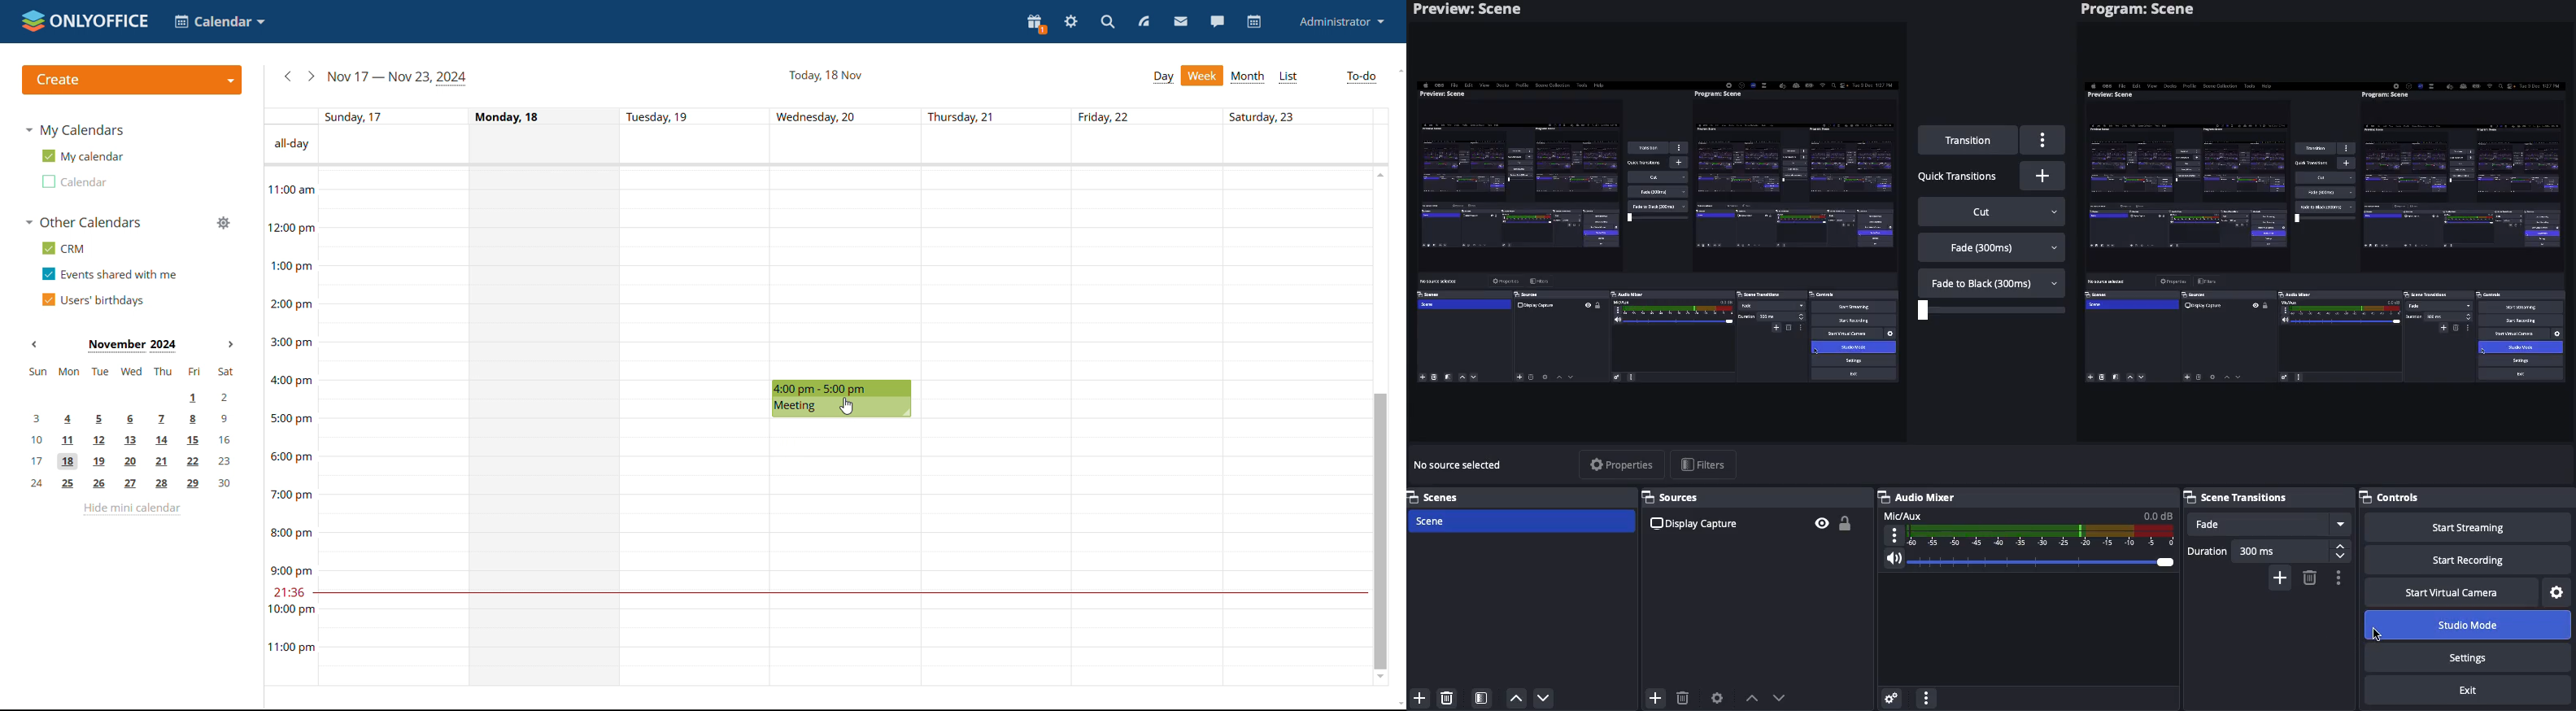 The height and width of the screenshot is (728, 2576). I want to click on Settings, so click(2558, 591).